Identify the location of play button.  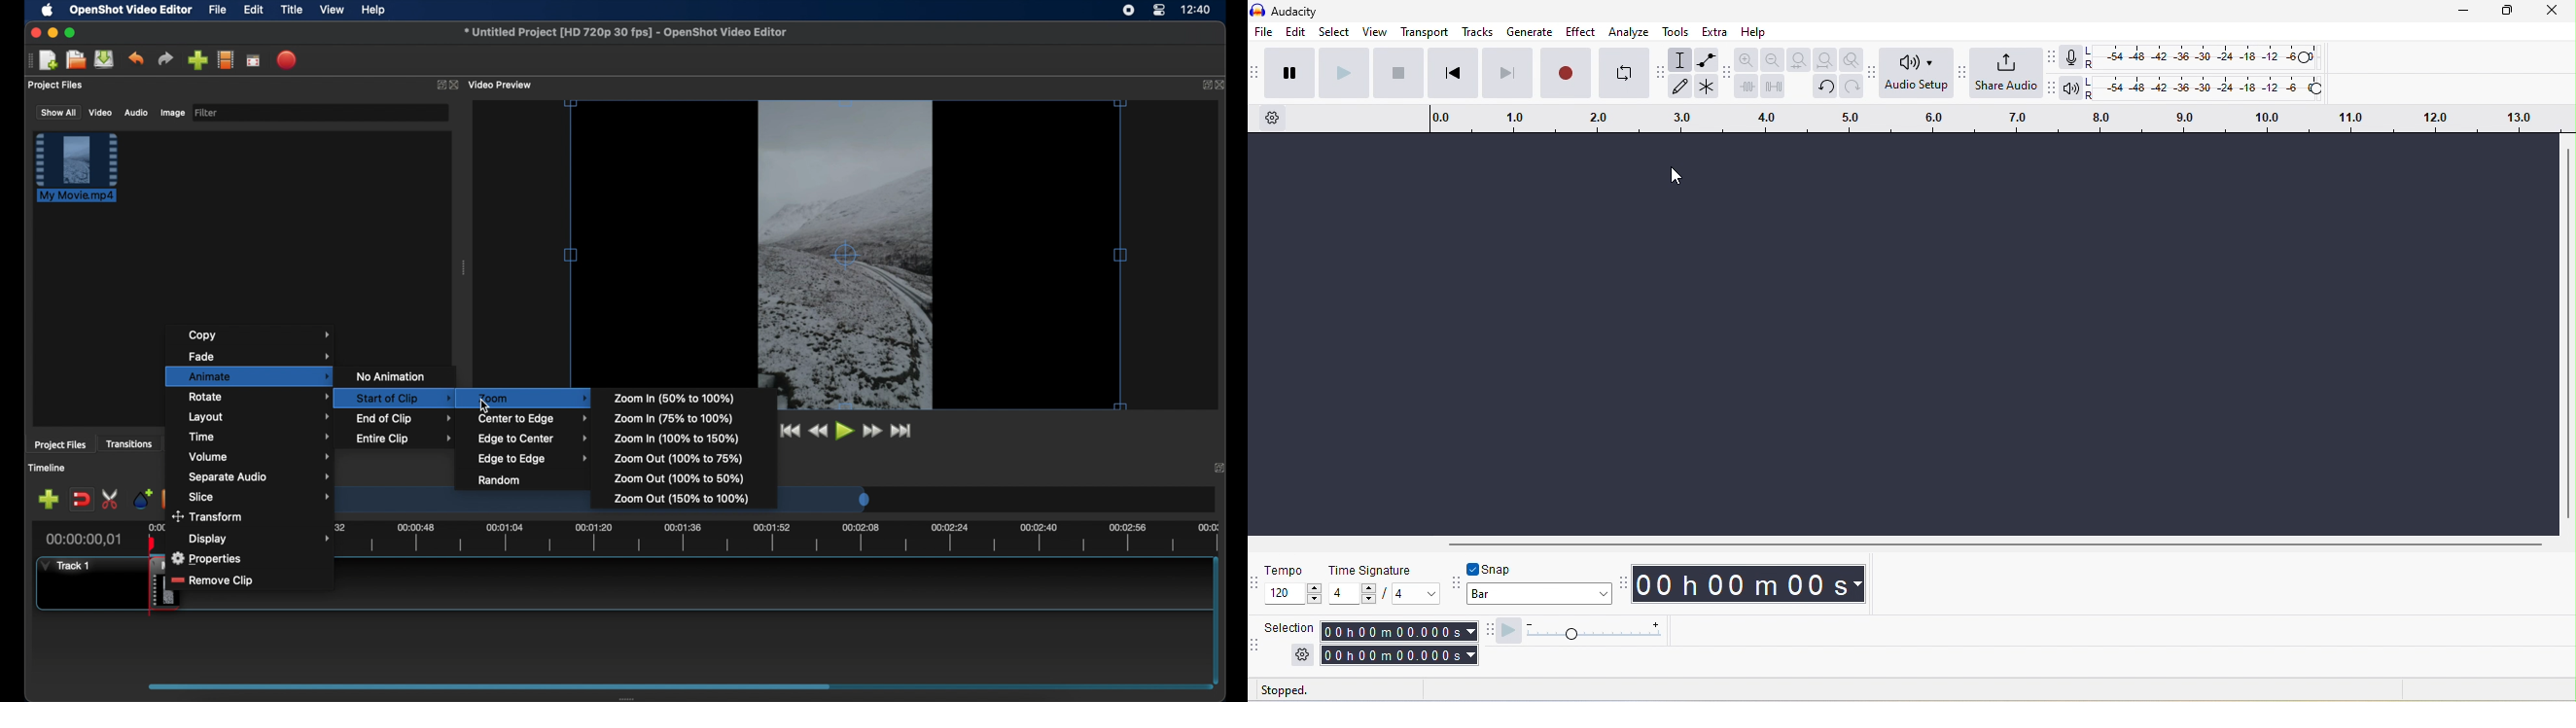
(846, 432).